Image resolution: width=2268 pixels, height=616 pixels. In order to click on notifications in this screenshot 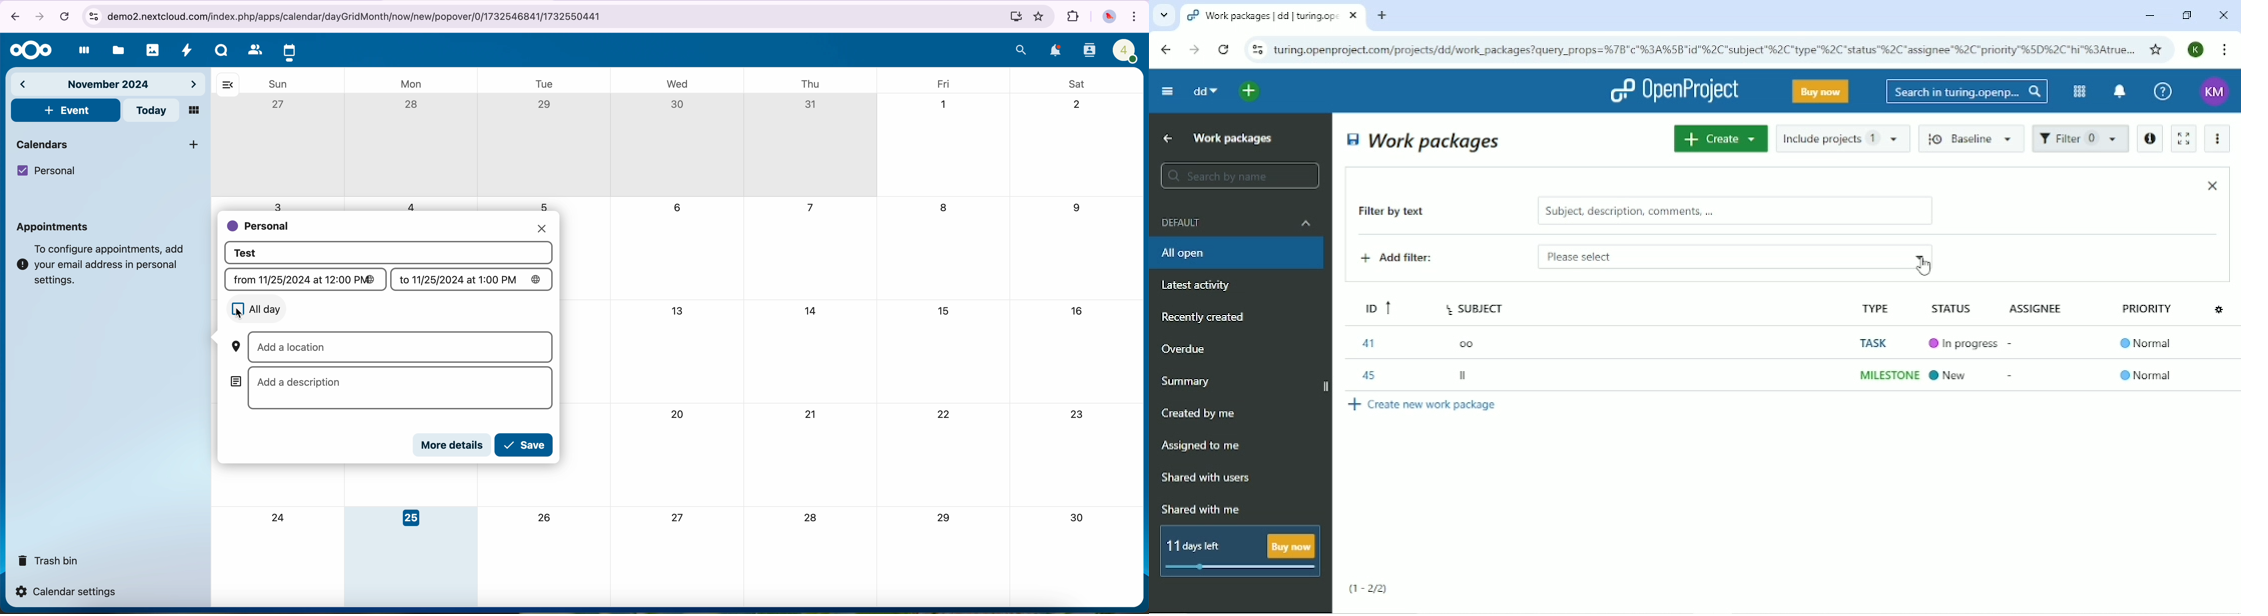, I will do `click(1057, 51)`.